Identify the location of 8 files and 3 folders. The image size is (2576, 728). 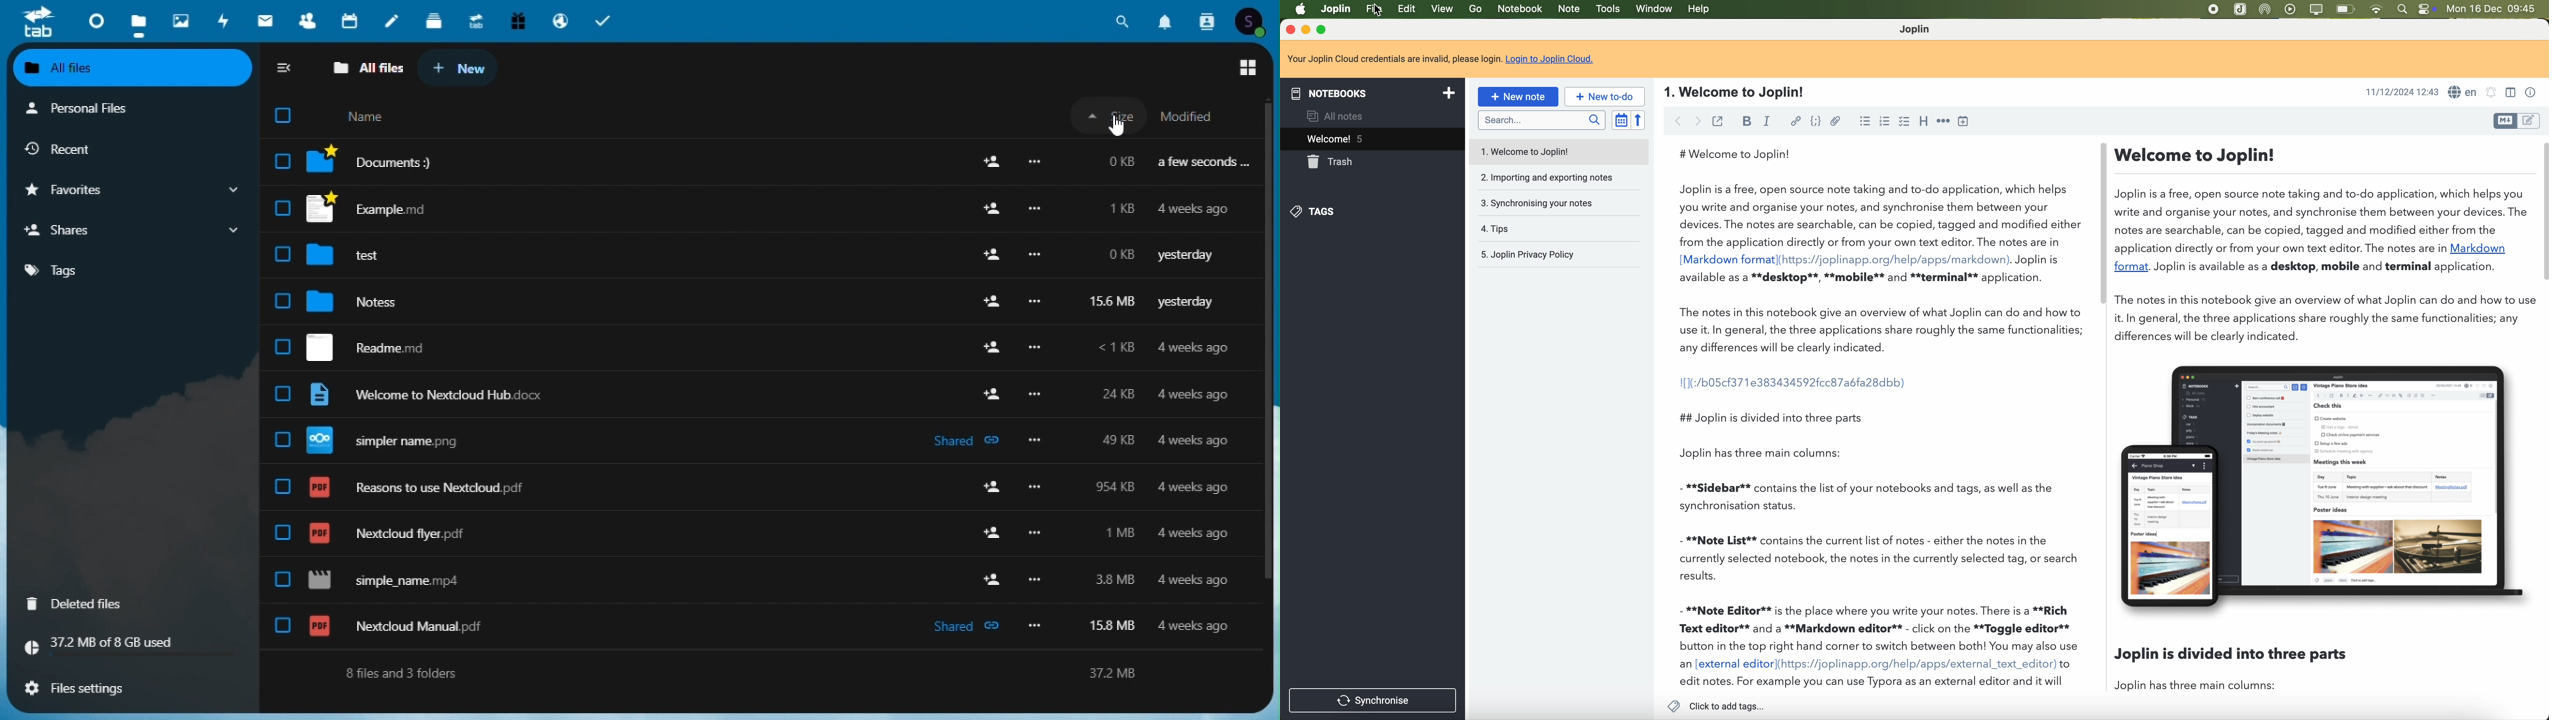
(399, 674).